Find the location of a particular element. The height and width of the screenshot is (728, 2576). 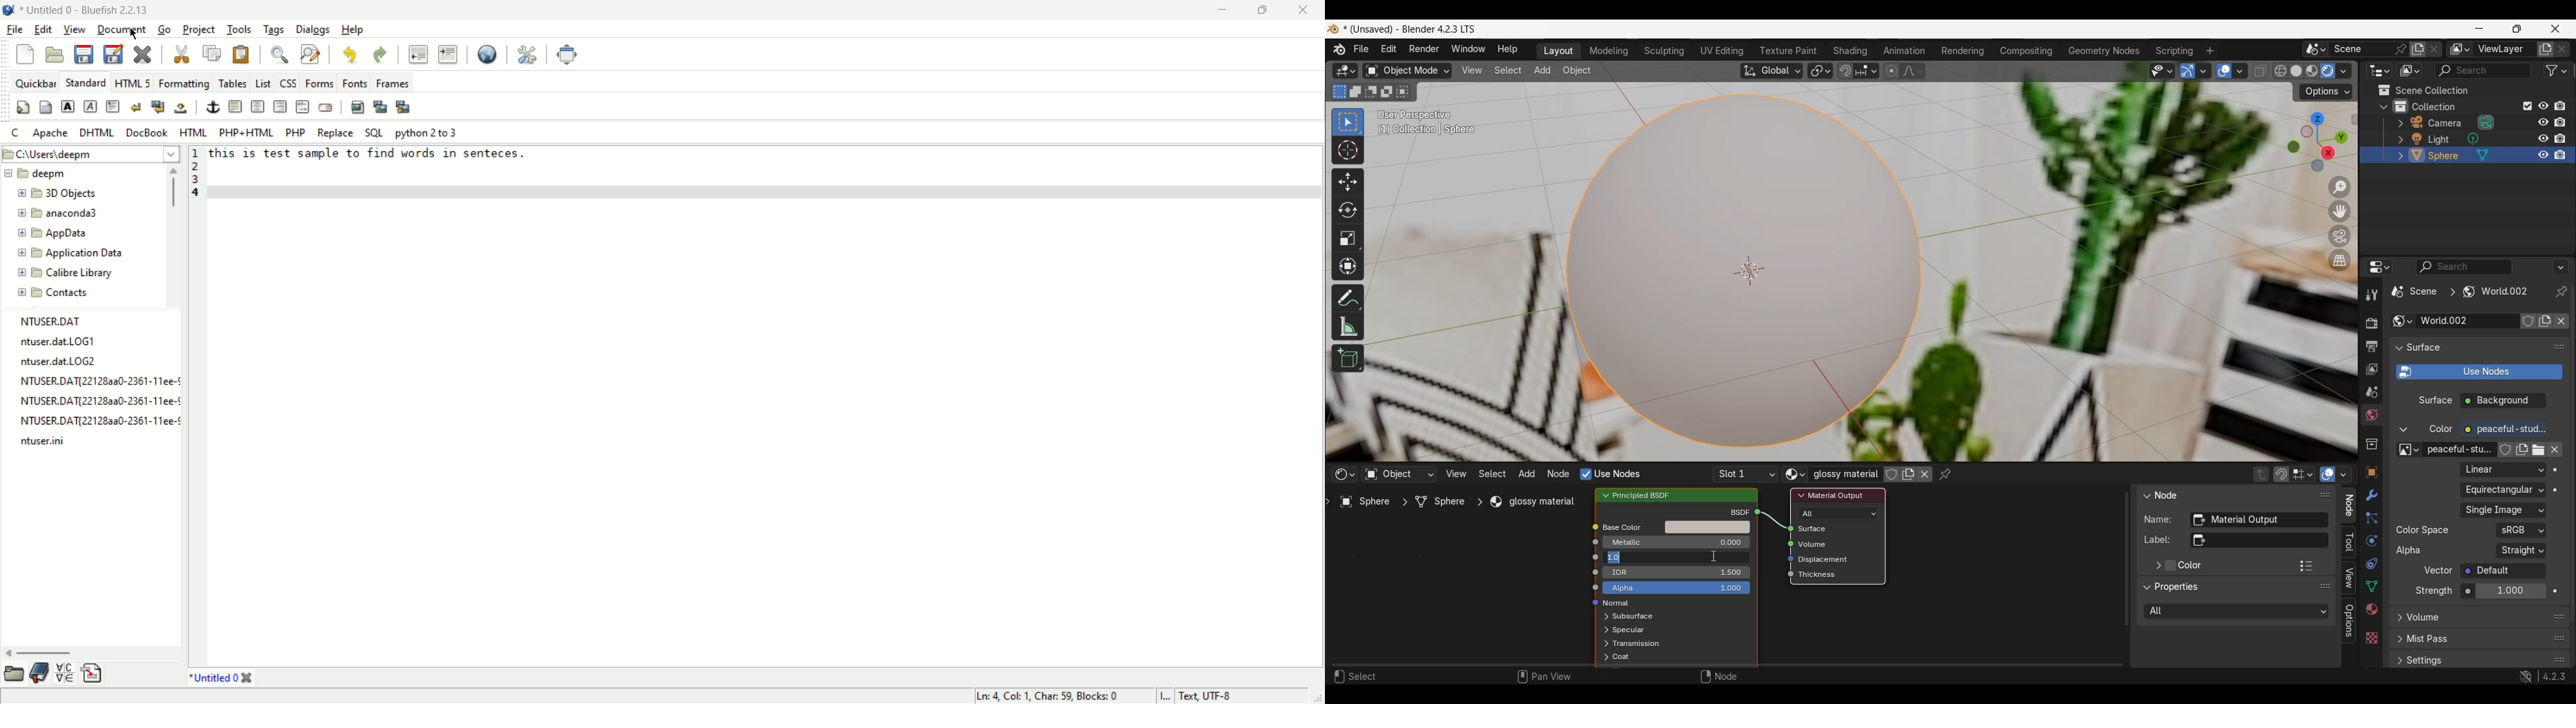

anaconda3 is located at coordinates (84, 213).